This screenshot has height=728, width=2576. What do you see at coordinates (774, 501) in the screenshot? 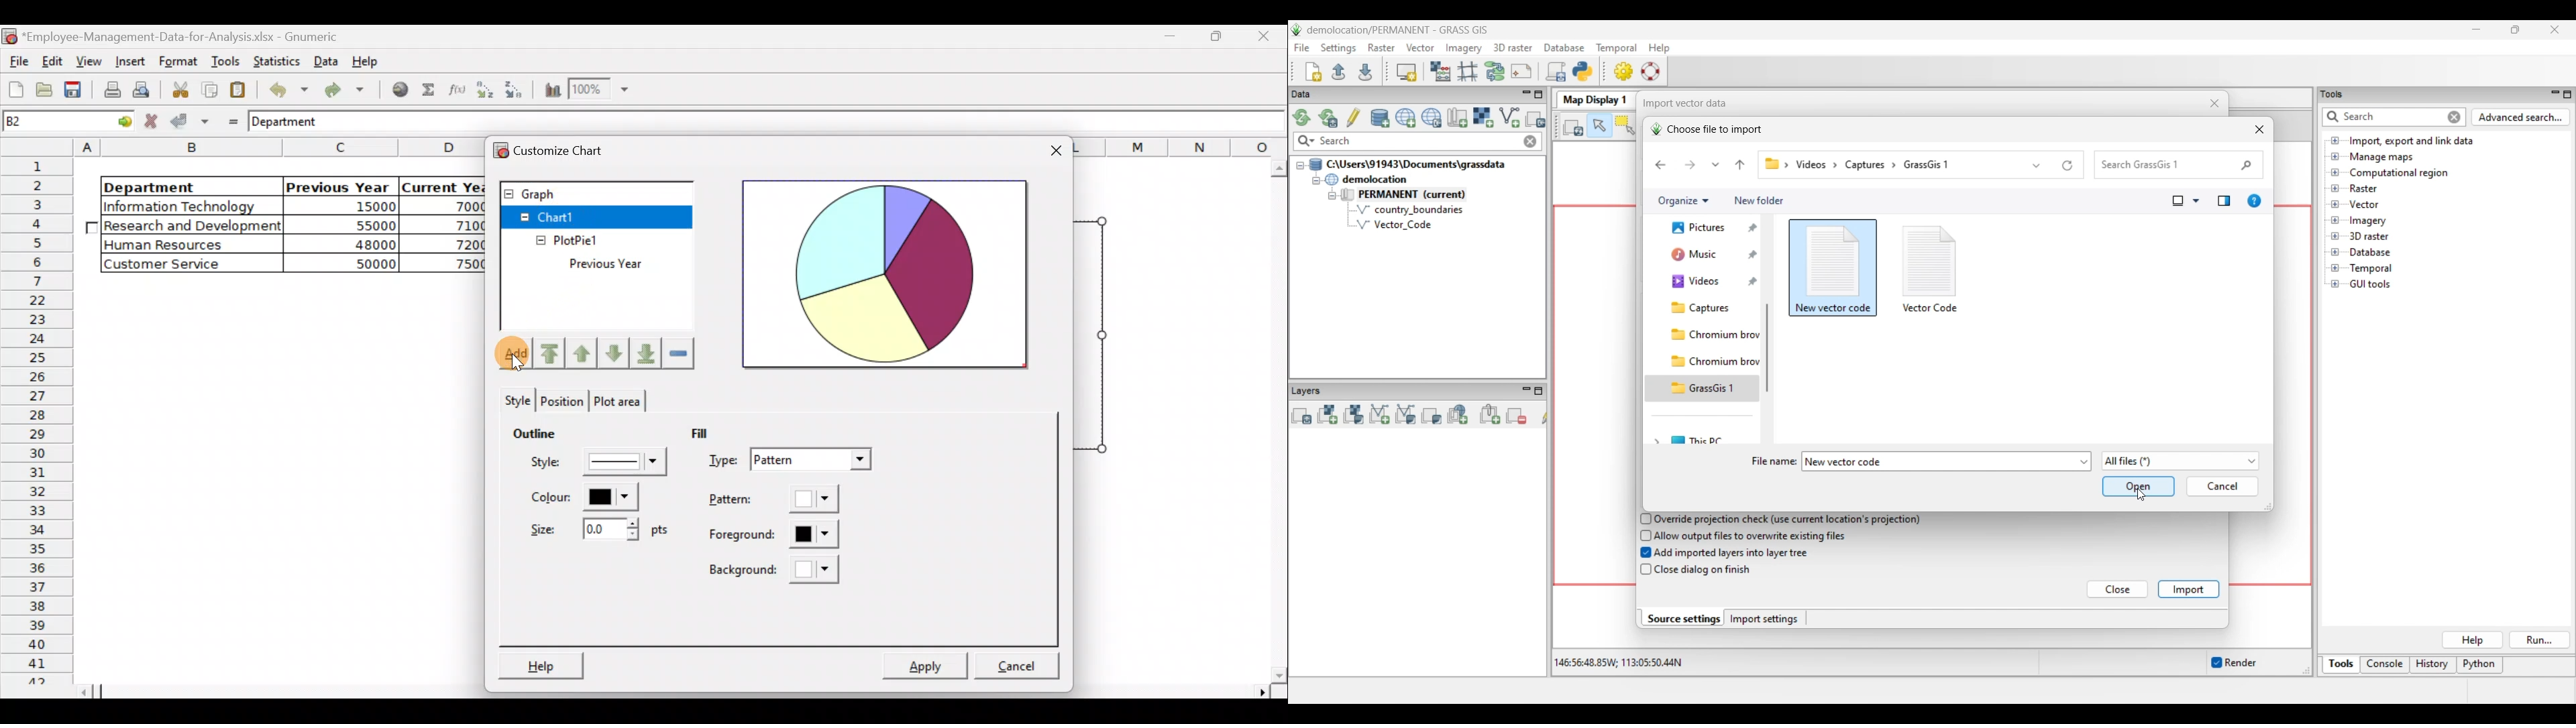
I see `Pattern` at bounding box center [774, 501].